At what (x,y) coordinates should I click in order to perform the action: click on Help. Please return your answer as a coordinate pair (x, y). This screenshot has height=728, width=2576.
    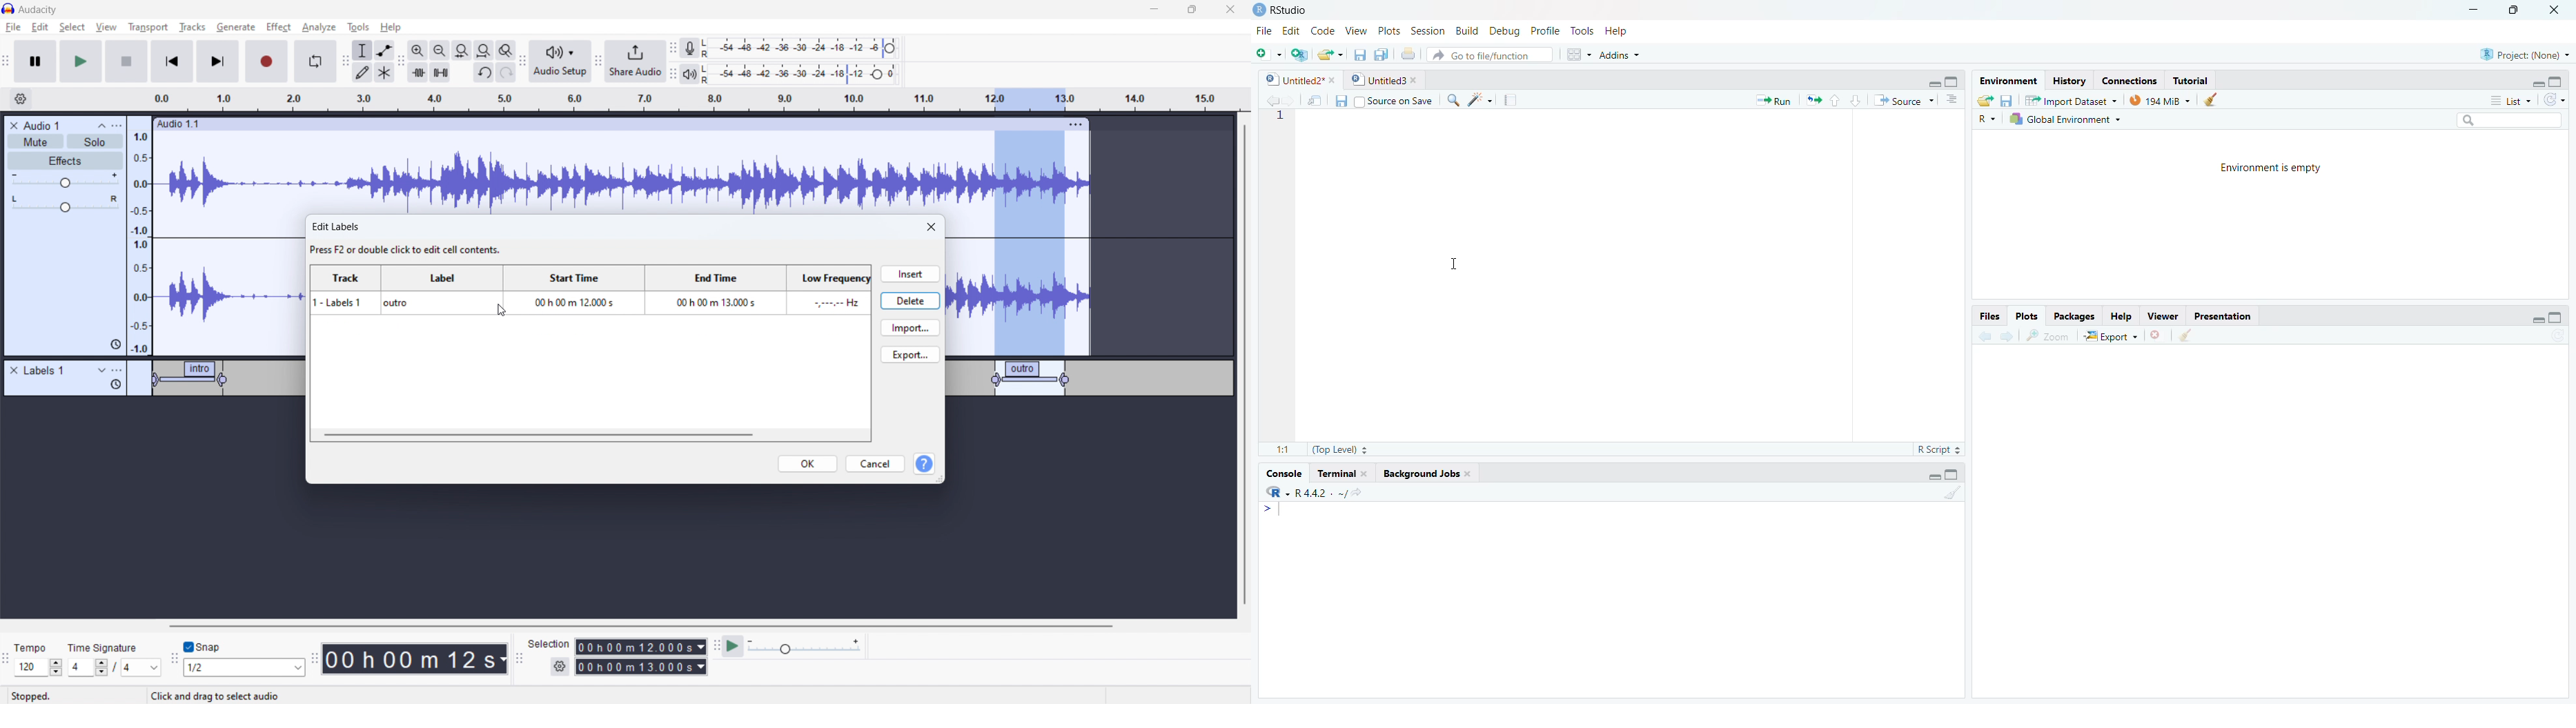
    Looking at the image, I should click on (1615, 31).